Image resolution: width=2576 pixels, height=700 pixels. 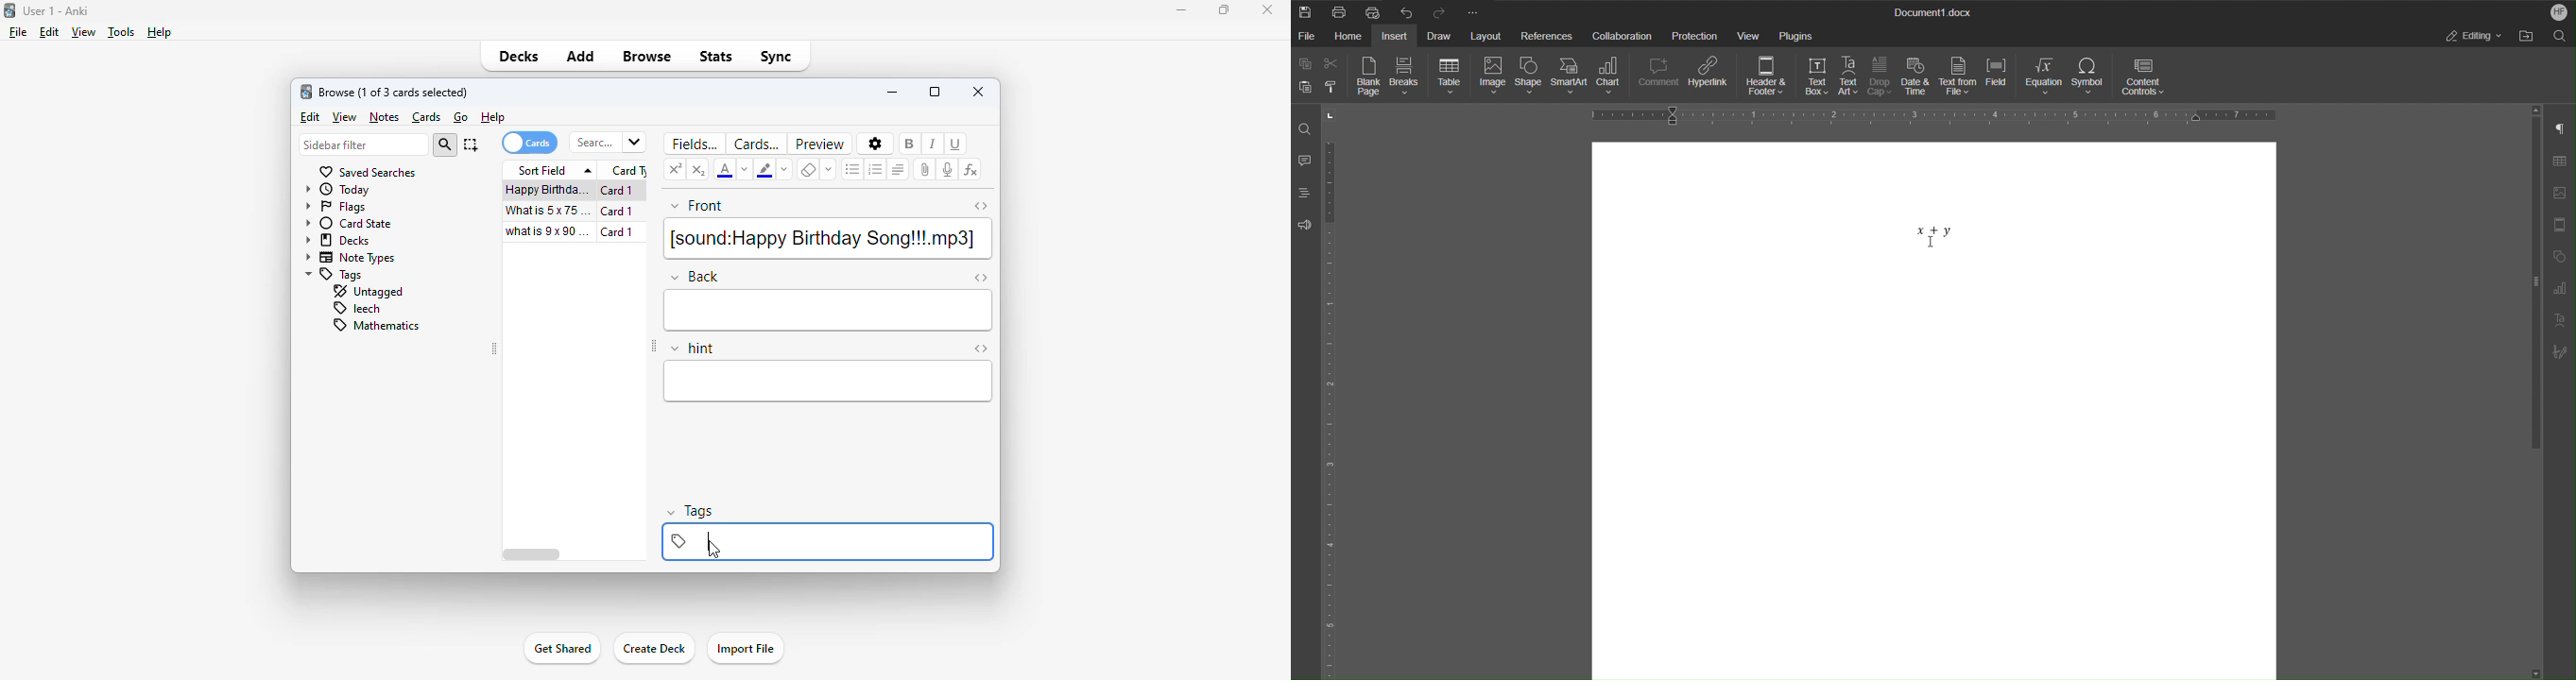 What do you see at coordinates (1849, 78) in the screenshot?
I see `Text Art` at bounding box center [1849, 78].